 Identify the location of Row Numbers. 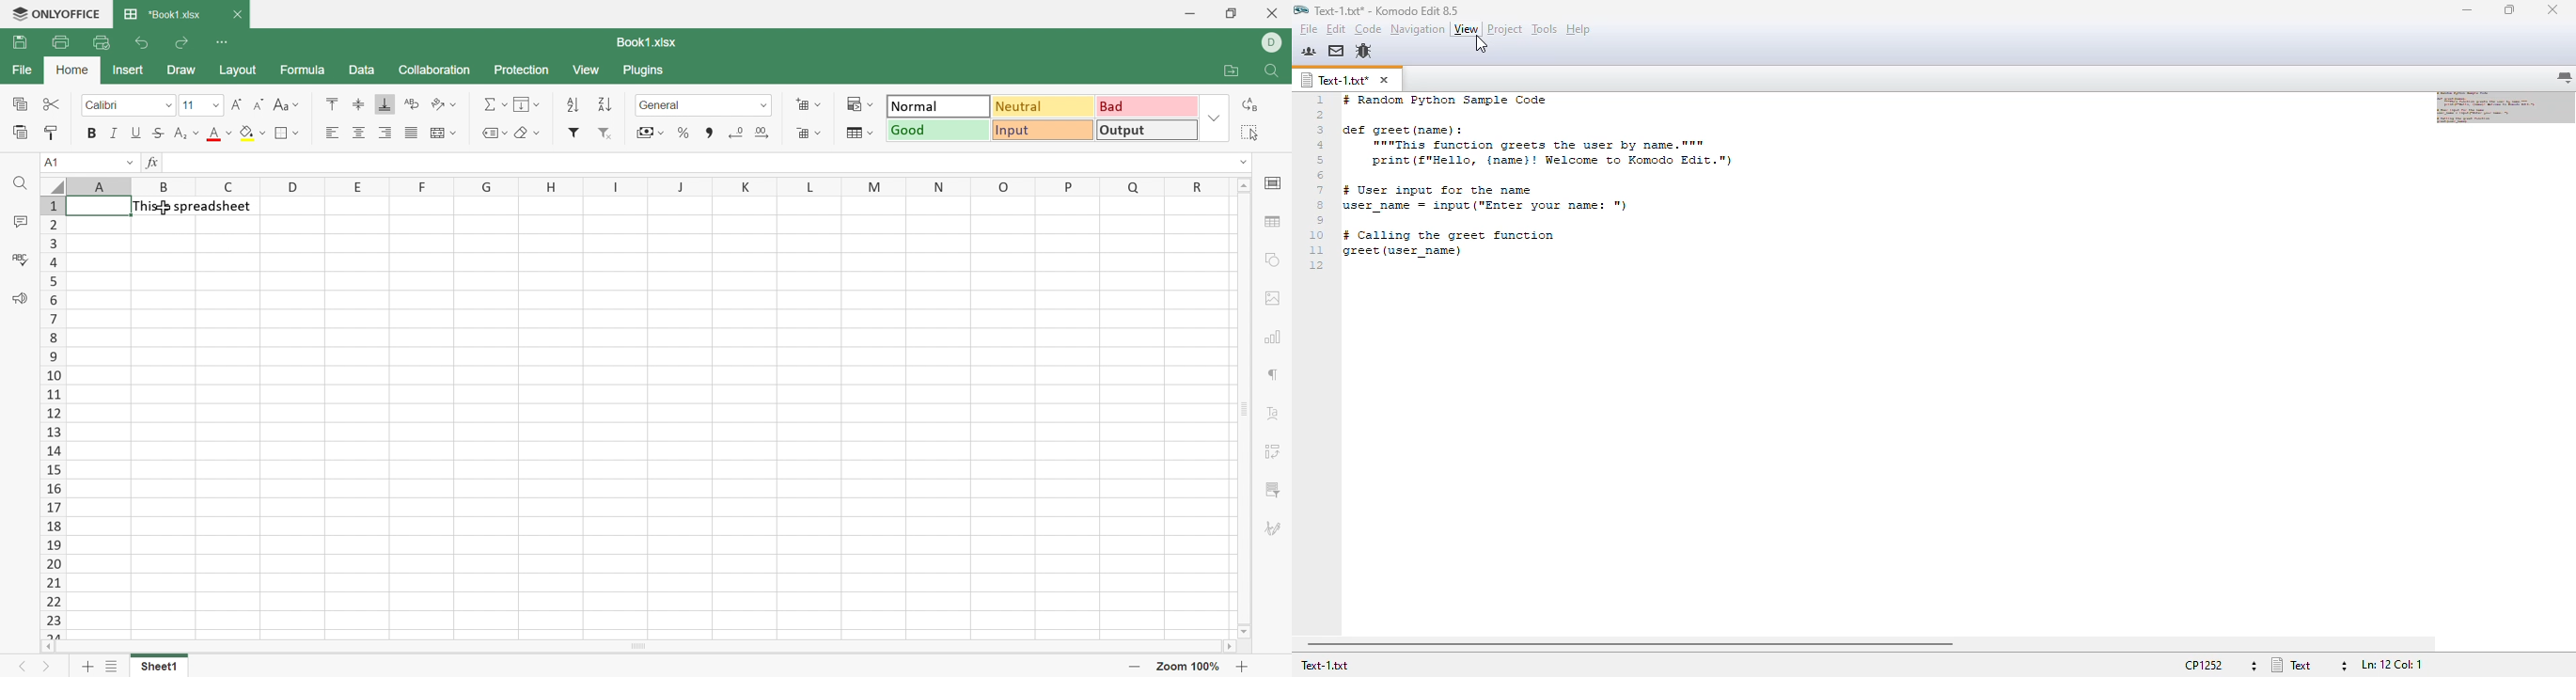
(52, 417).